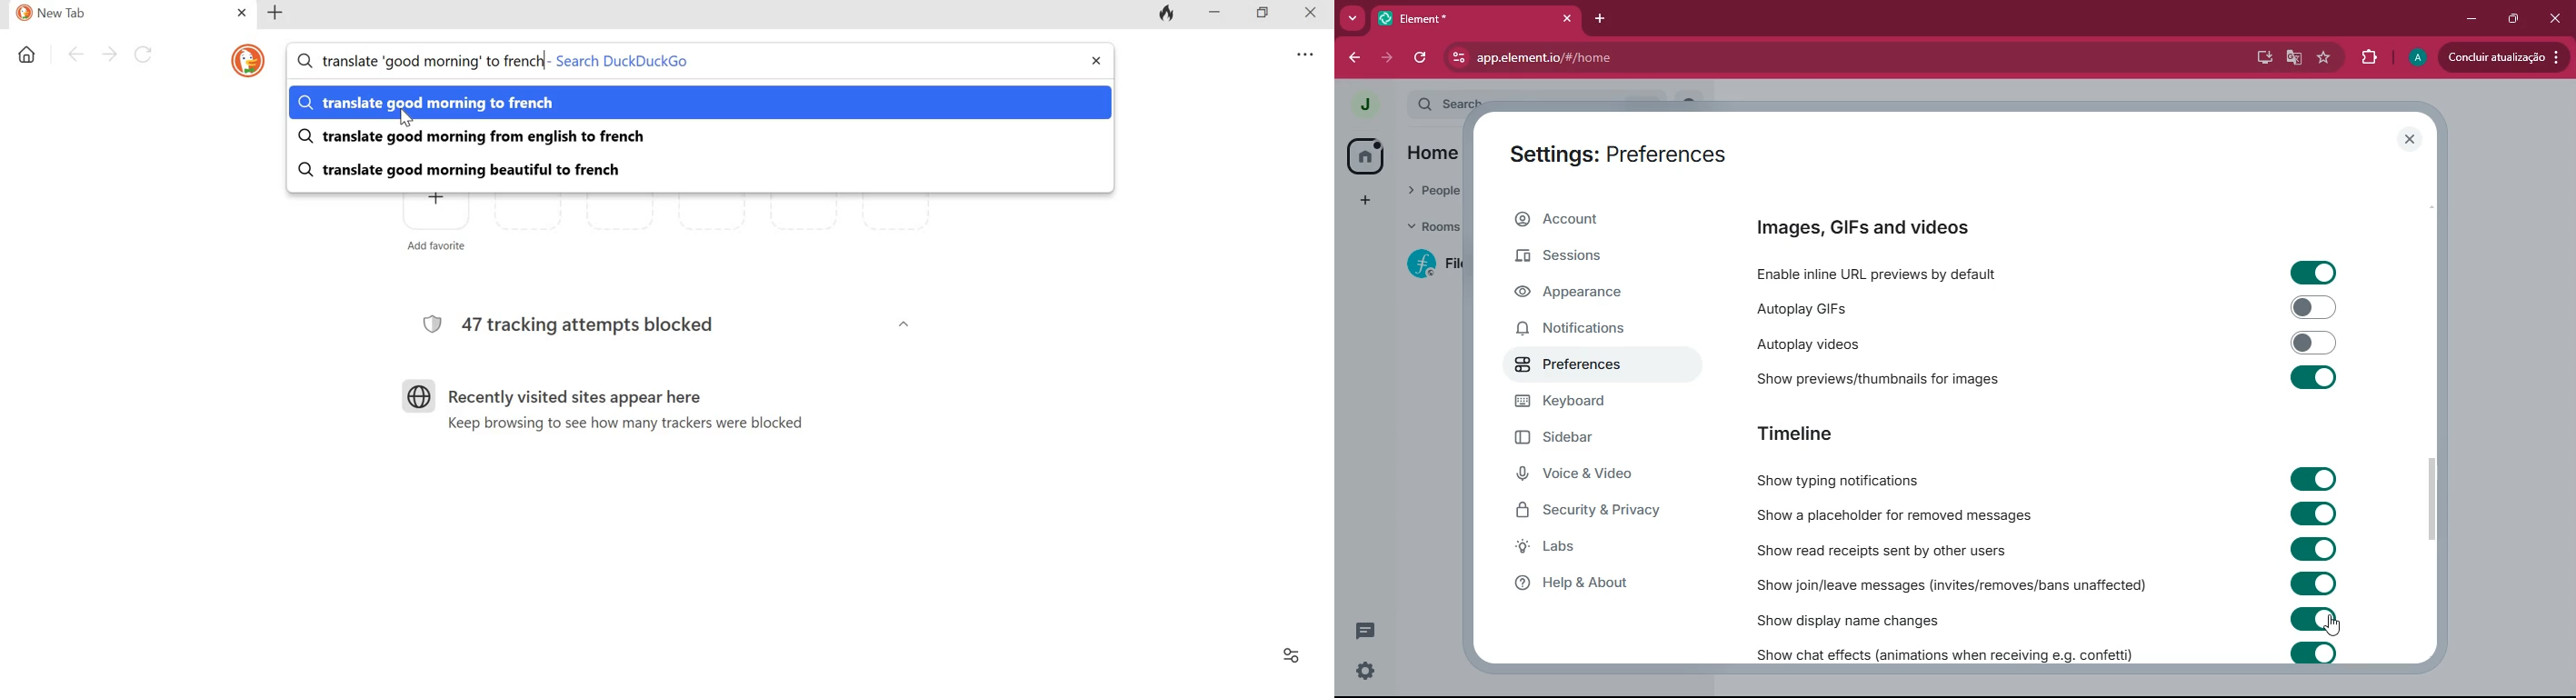 The height and width of the screenshot is (700, 2576). What do you see at coordinates (1363, 105) in the screenshot?
I see `profile picture` at bounding box center [1363, 105].